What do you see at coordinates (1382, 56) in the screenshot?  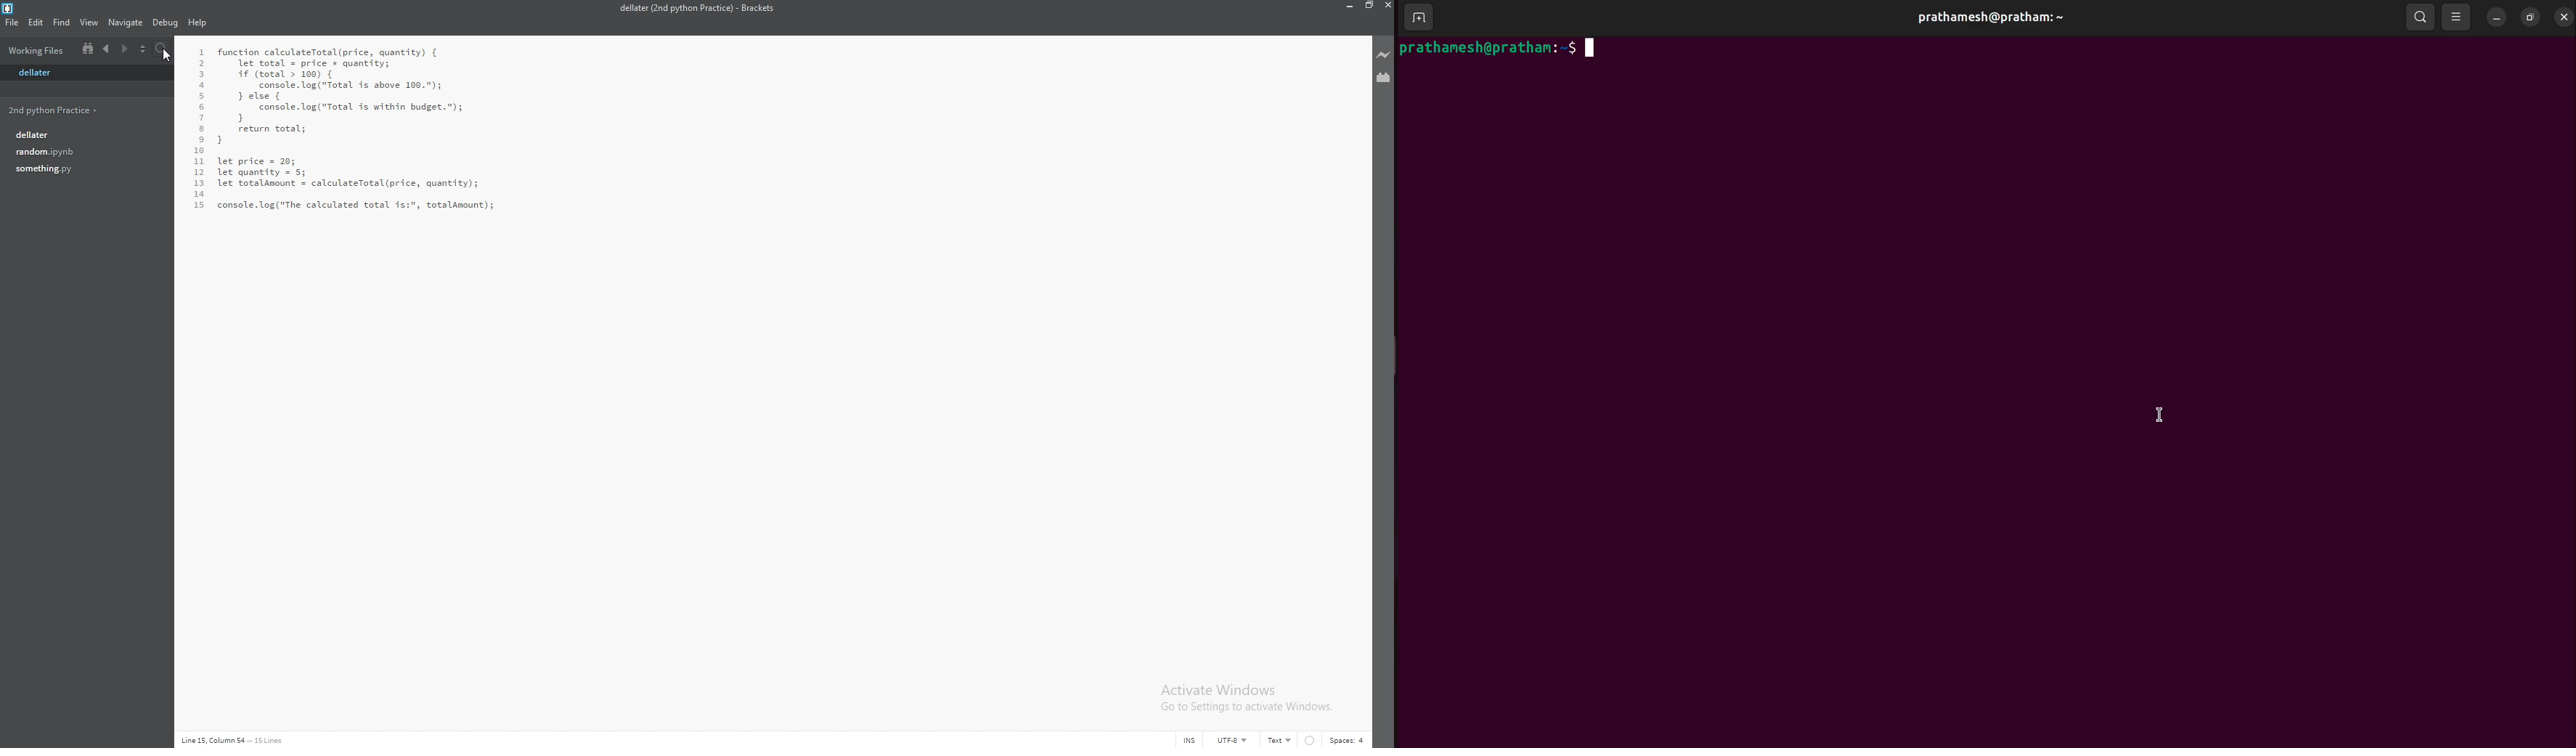 I see `live preview` at bounding box center [1382, 56].